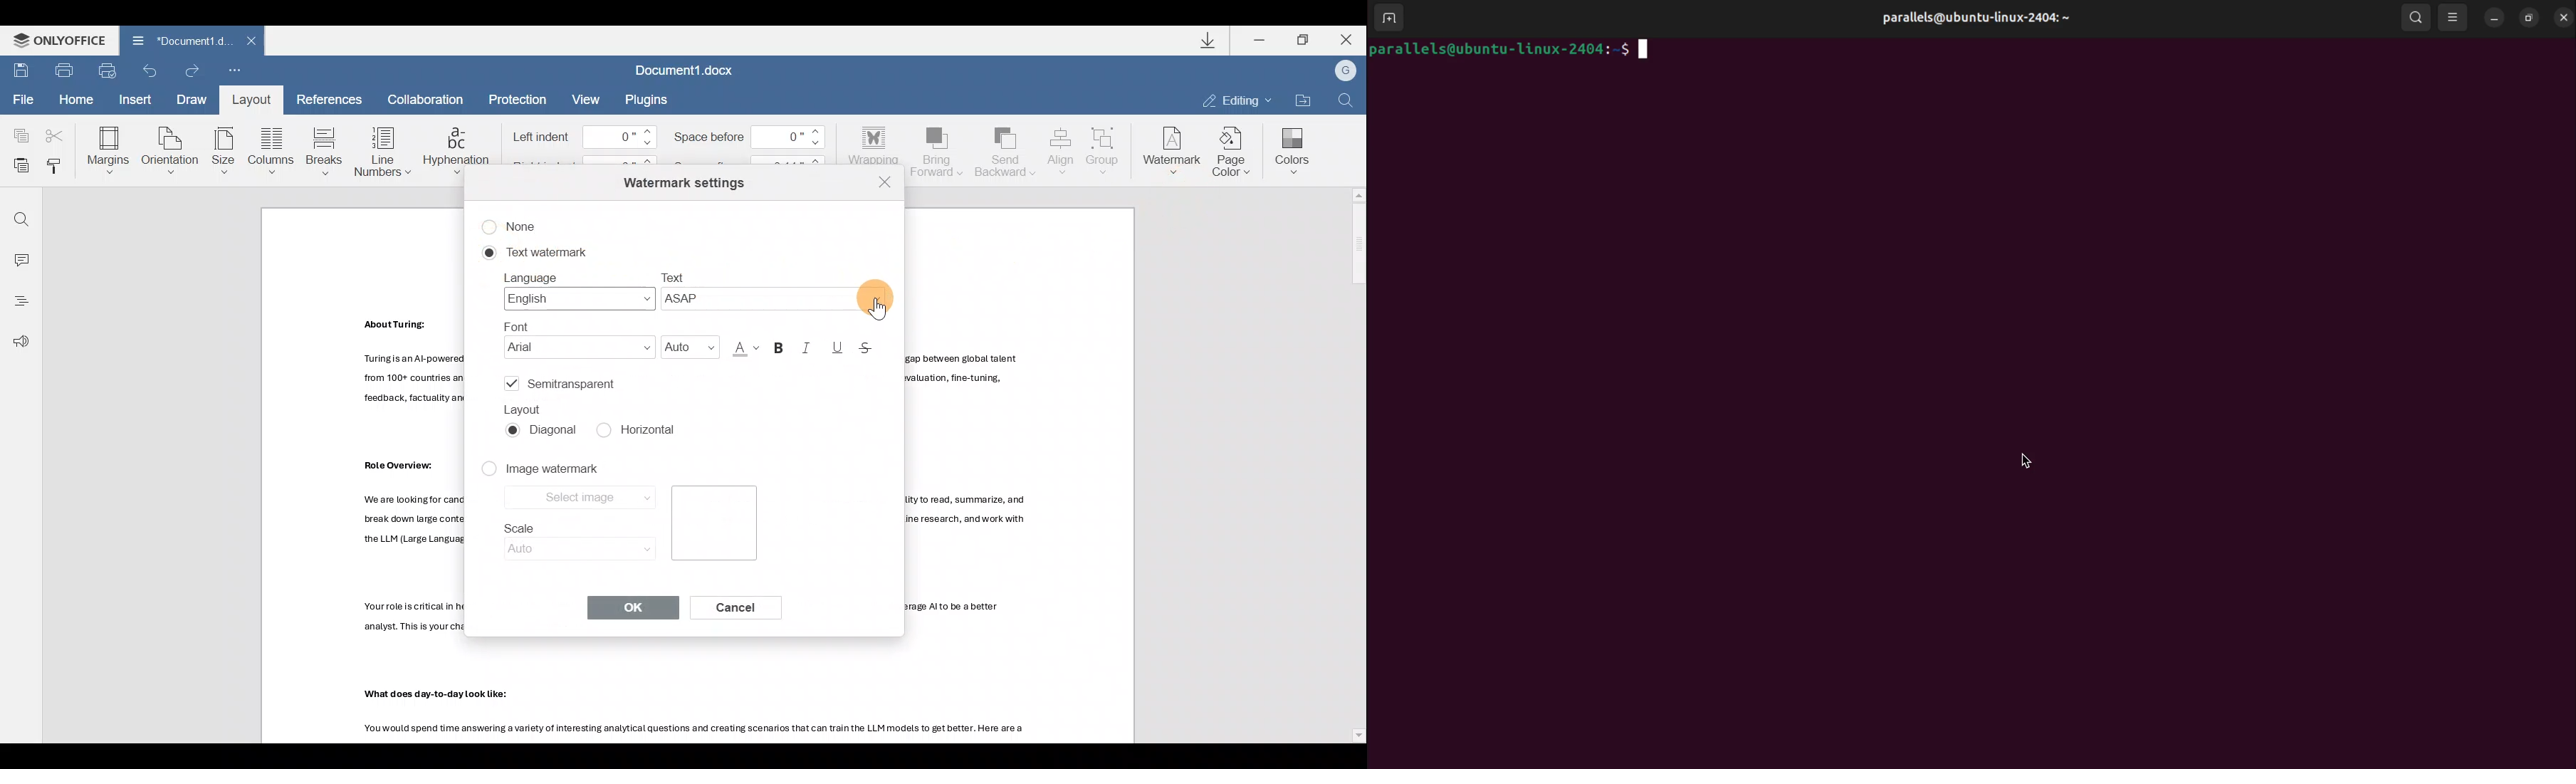  What do you see at coordinates (811, 347) in the screenshot?
I see `Italic` at bounding box center [811, 347].